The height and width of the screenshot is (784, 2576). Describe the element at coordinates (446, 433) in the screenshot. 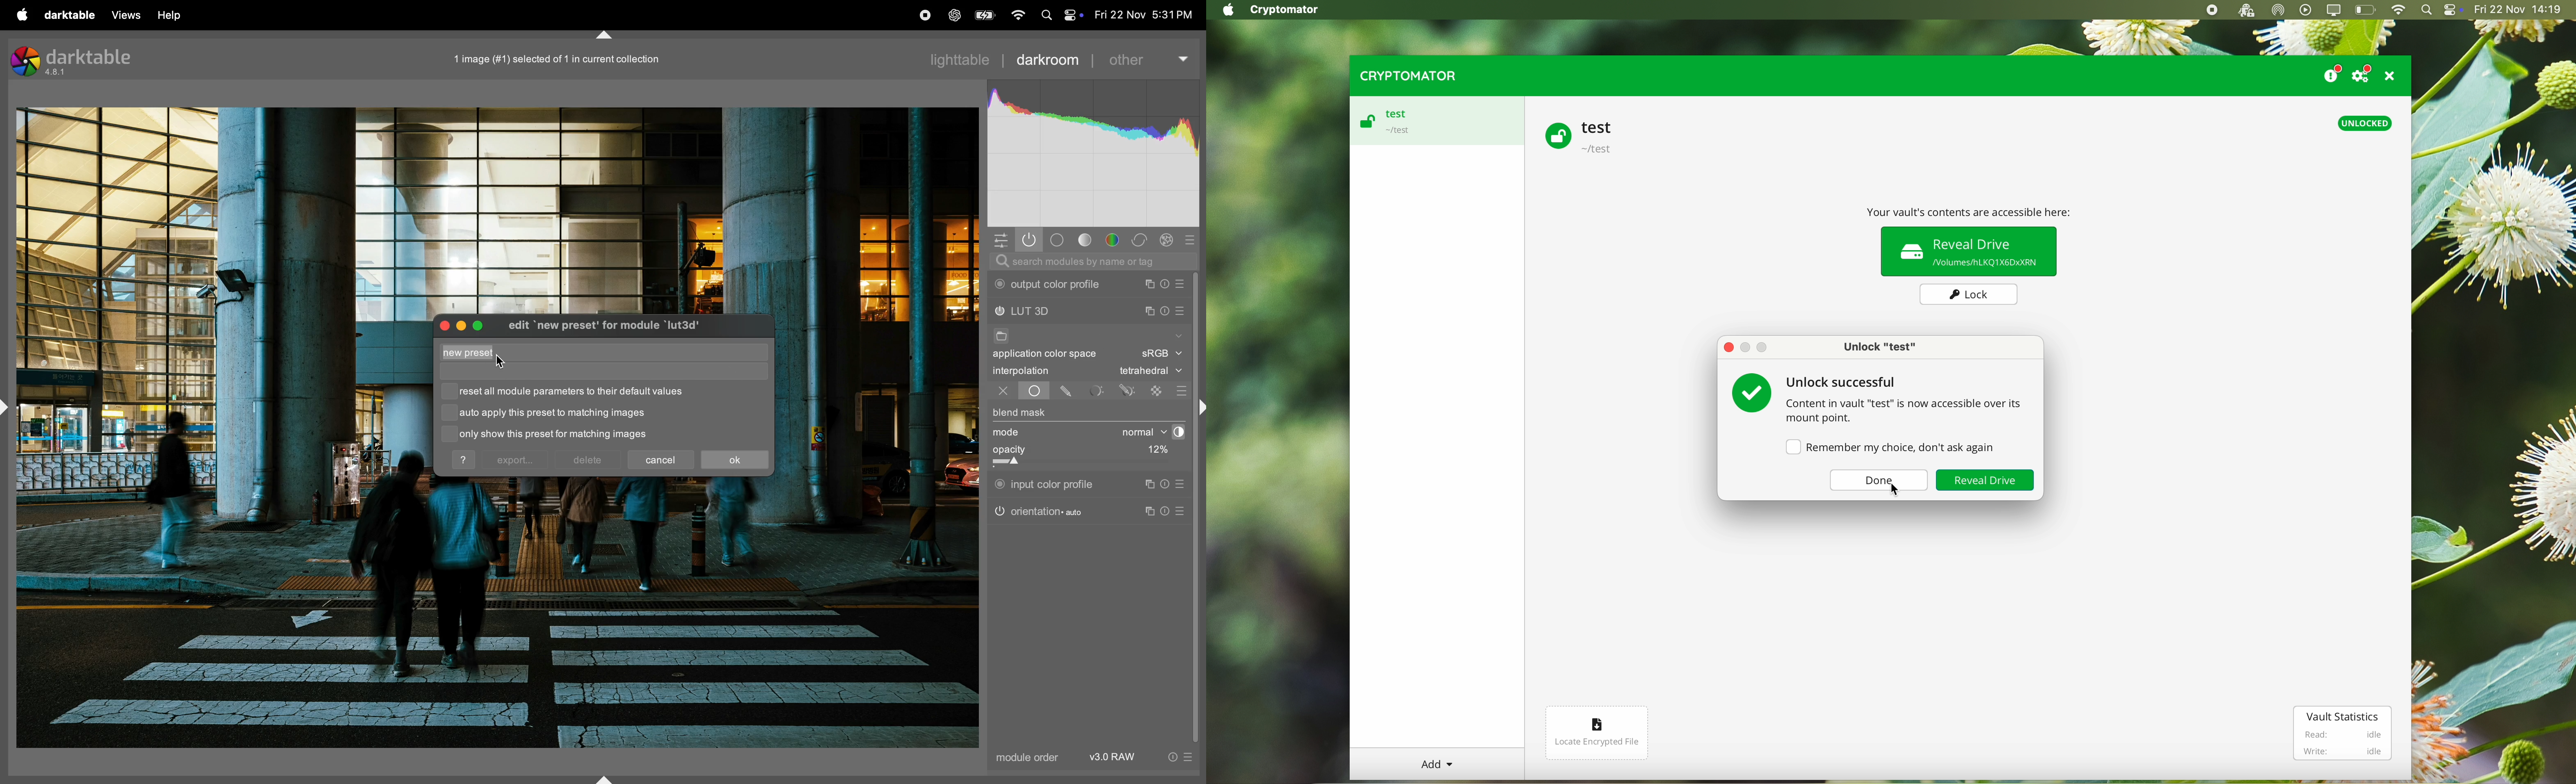

I see `checkbox` at that location.